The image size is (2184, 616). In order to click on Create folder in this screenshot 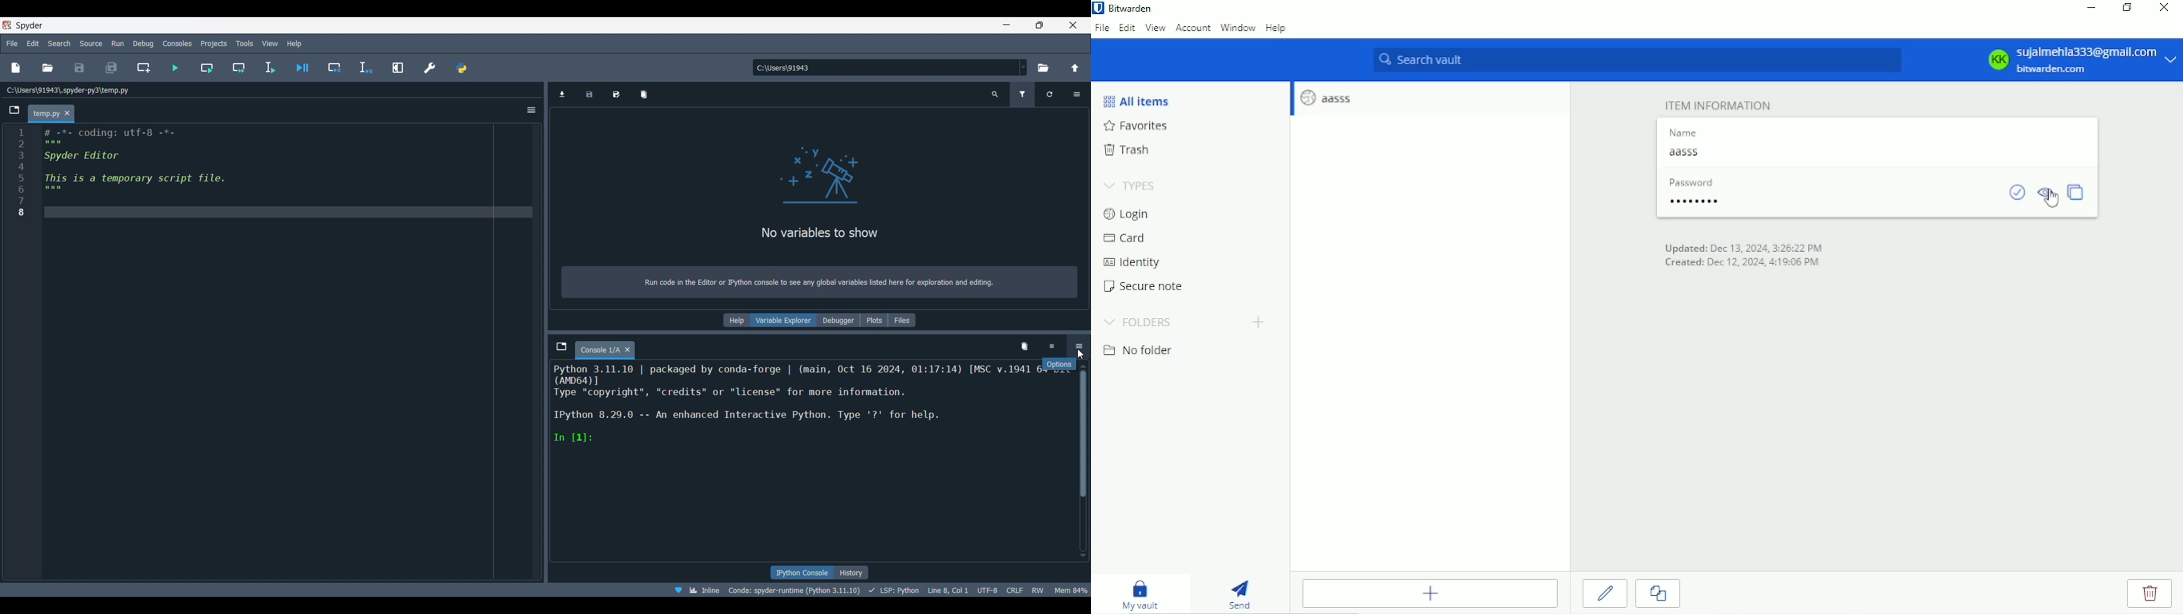, I will do `click(1260, 322)`.